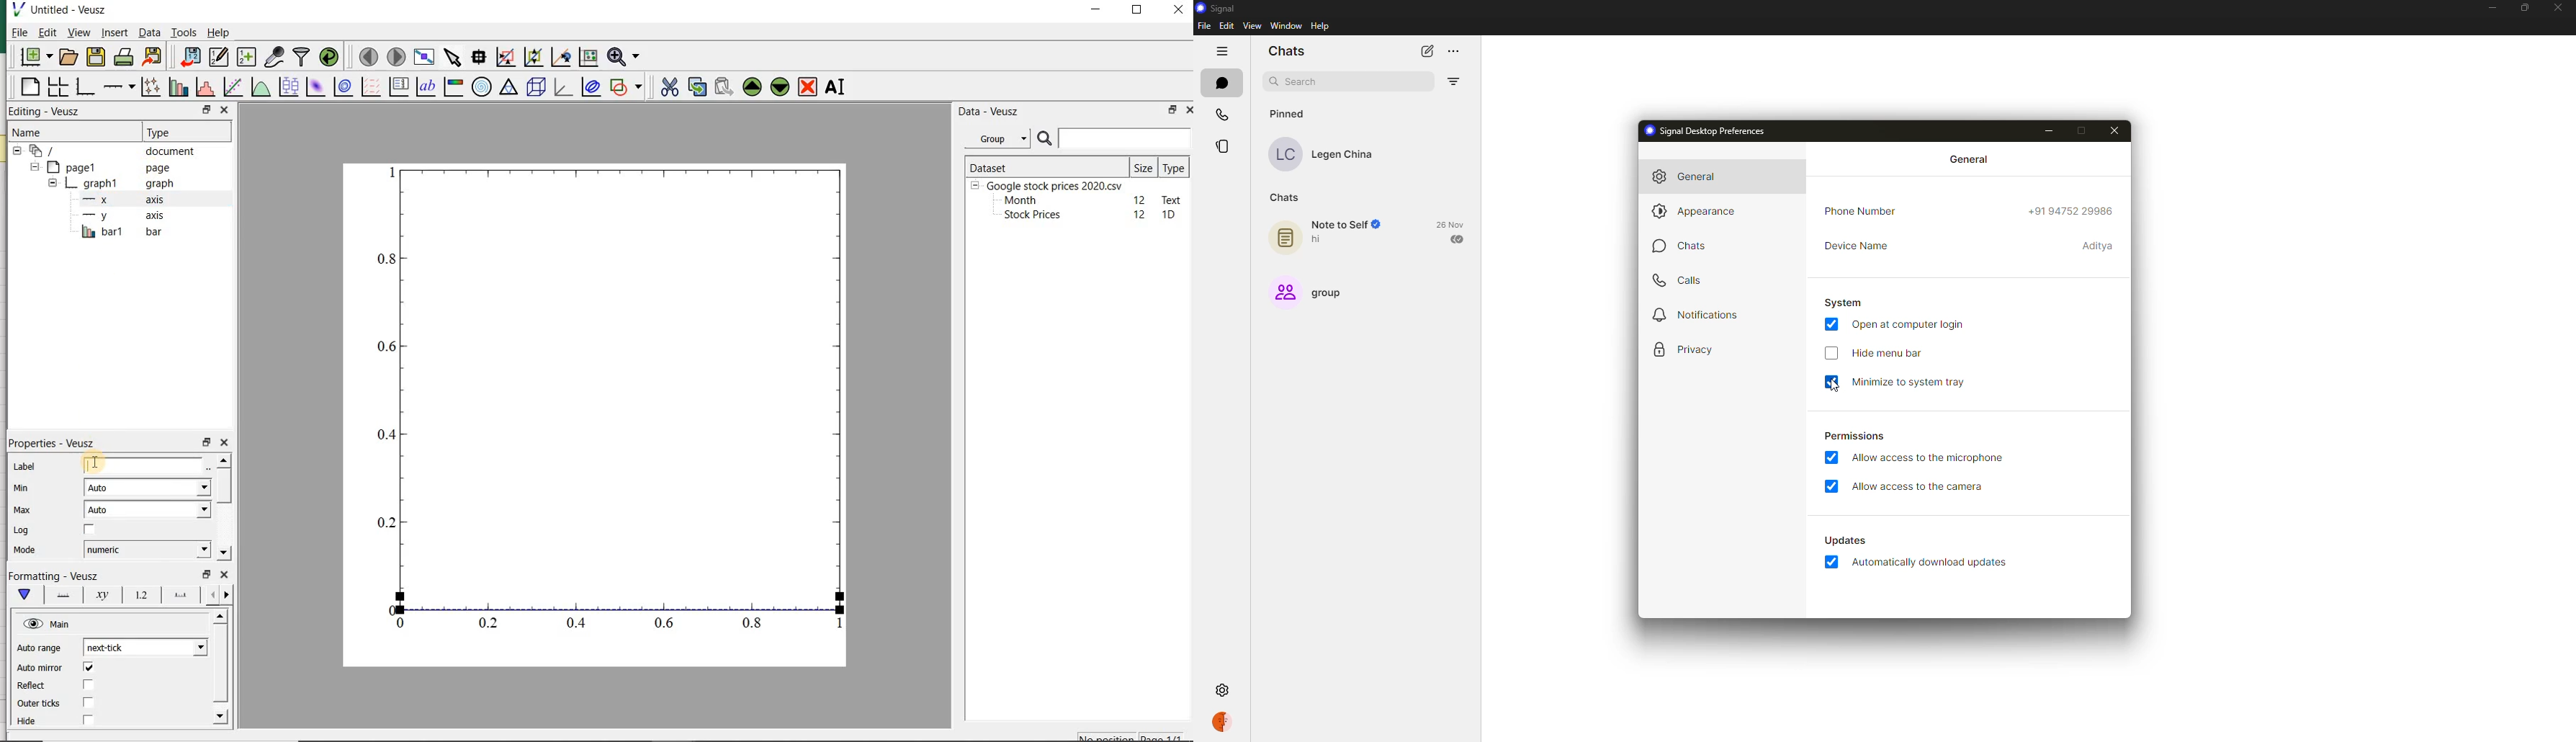  What do you see at coordinates (1829, 381) in the screenshot?
I see `enabled` at bounding box center [1829, 381].